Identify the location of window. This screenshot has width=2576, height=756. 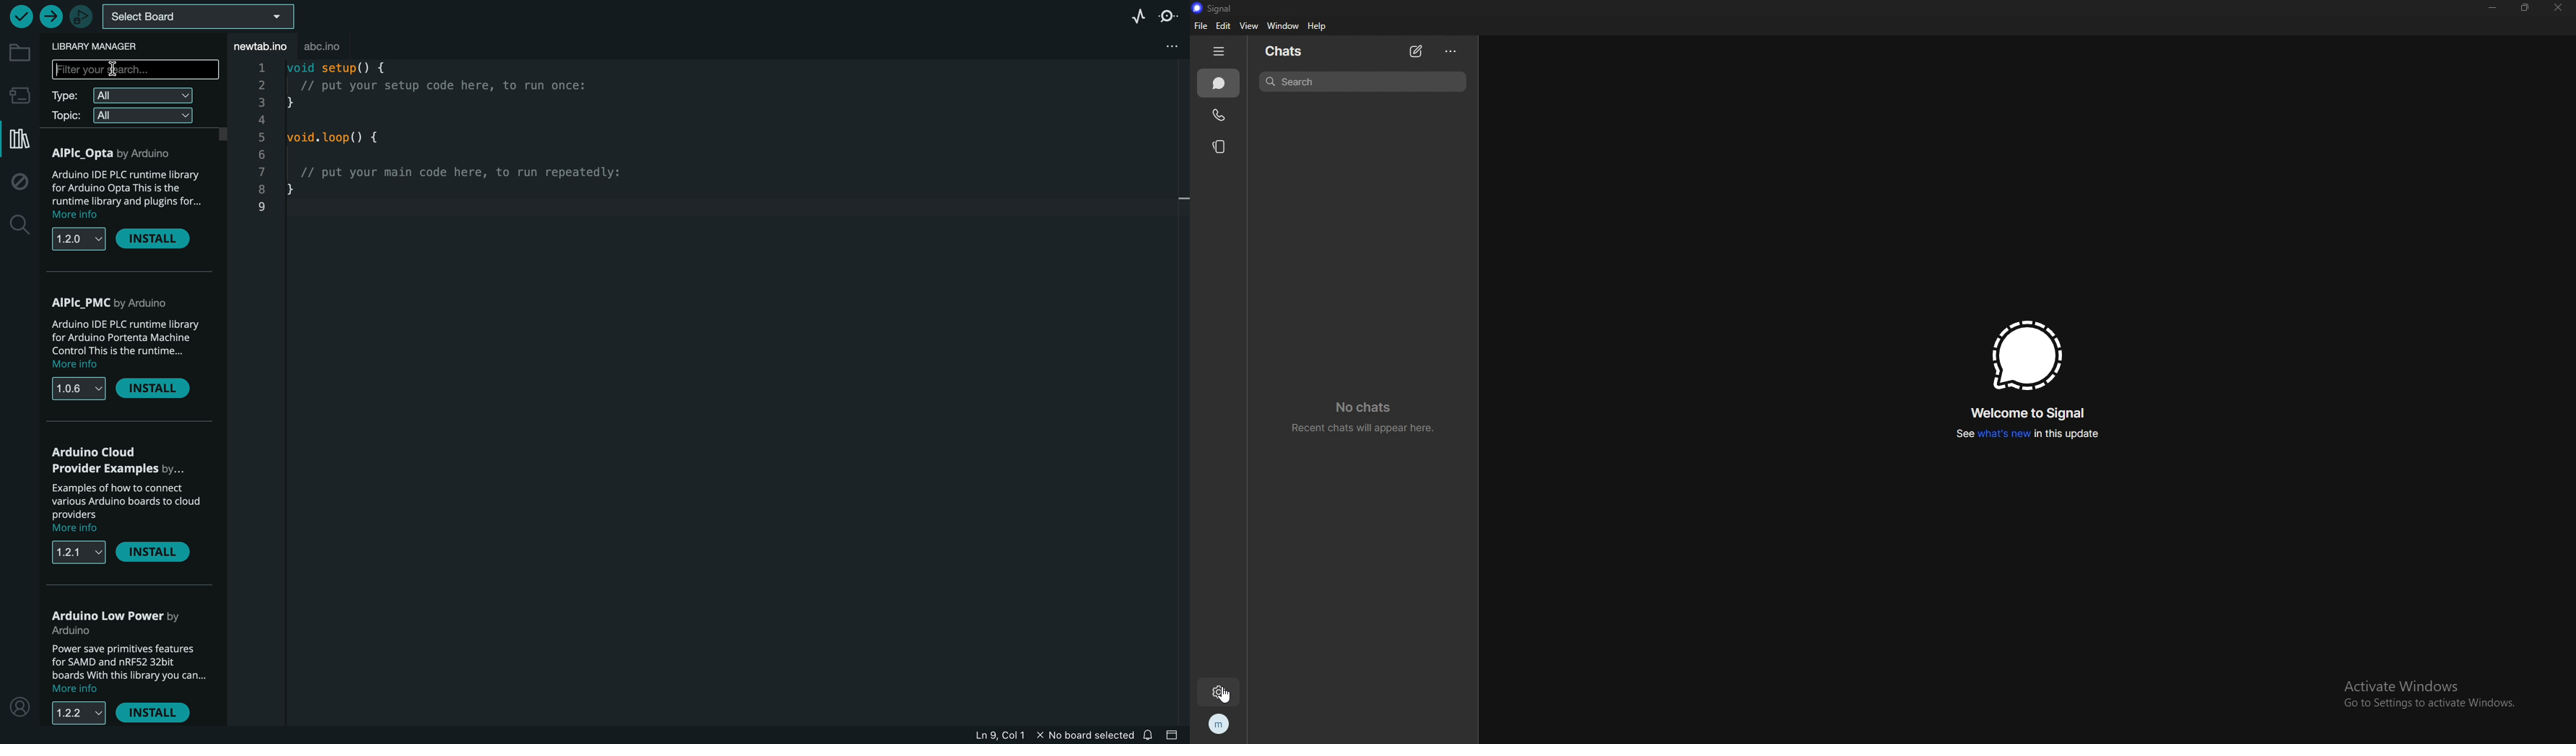
(1284, 26).